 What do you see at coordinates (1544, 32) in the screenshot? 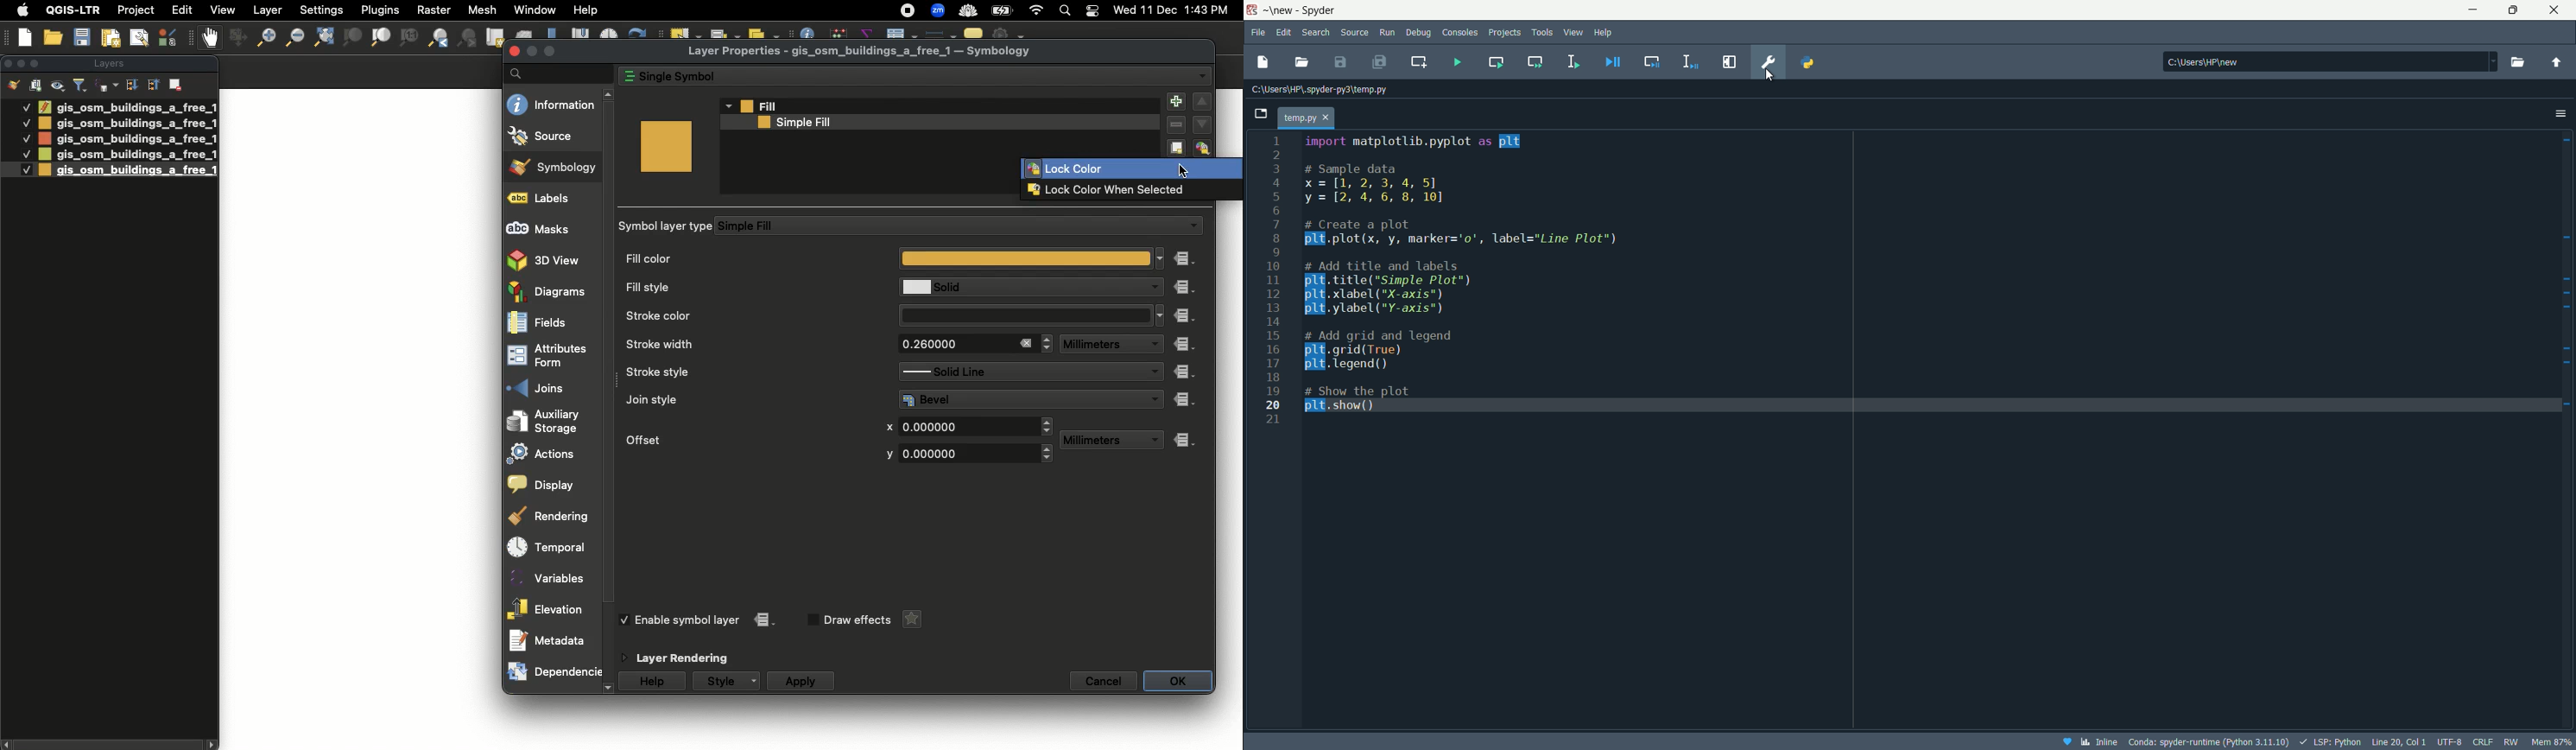
I see `tools` at bounding box center [1544, 32].